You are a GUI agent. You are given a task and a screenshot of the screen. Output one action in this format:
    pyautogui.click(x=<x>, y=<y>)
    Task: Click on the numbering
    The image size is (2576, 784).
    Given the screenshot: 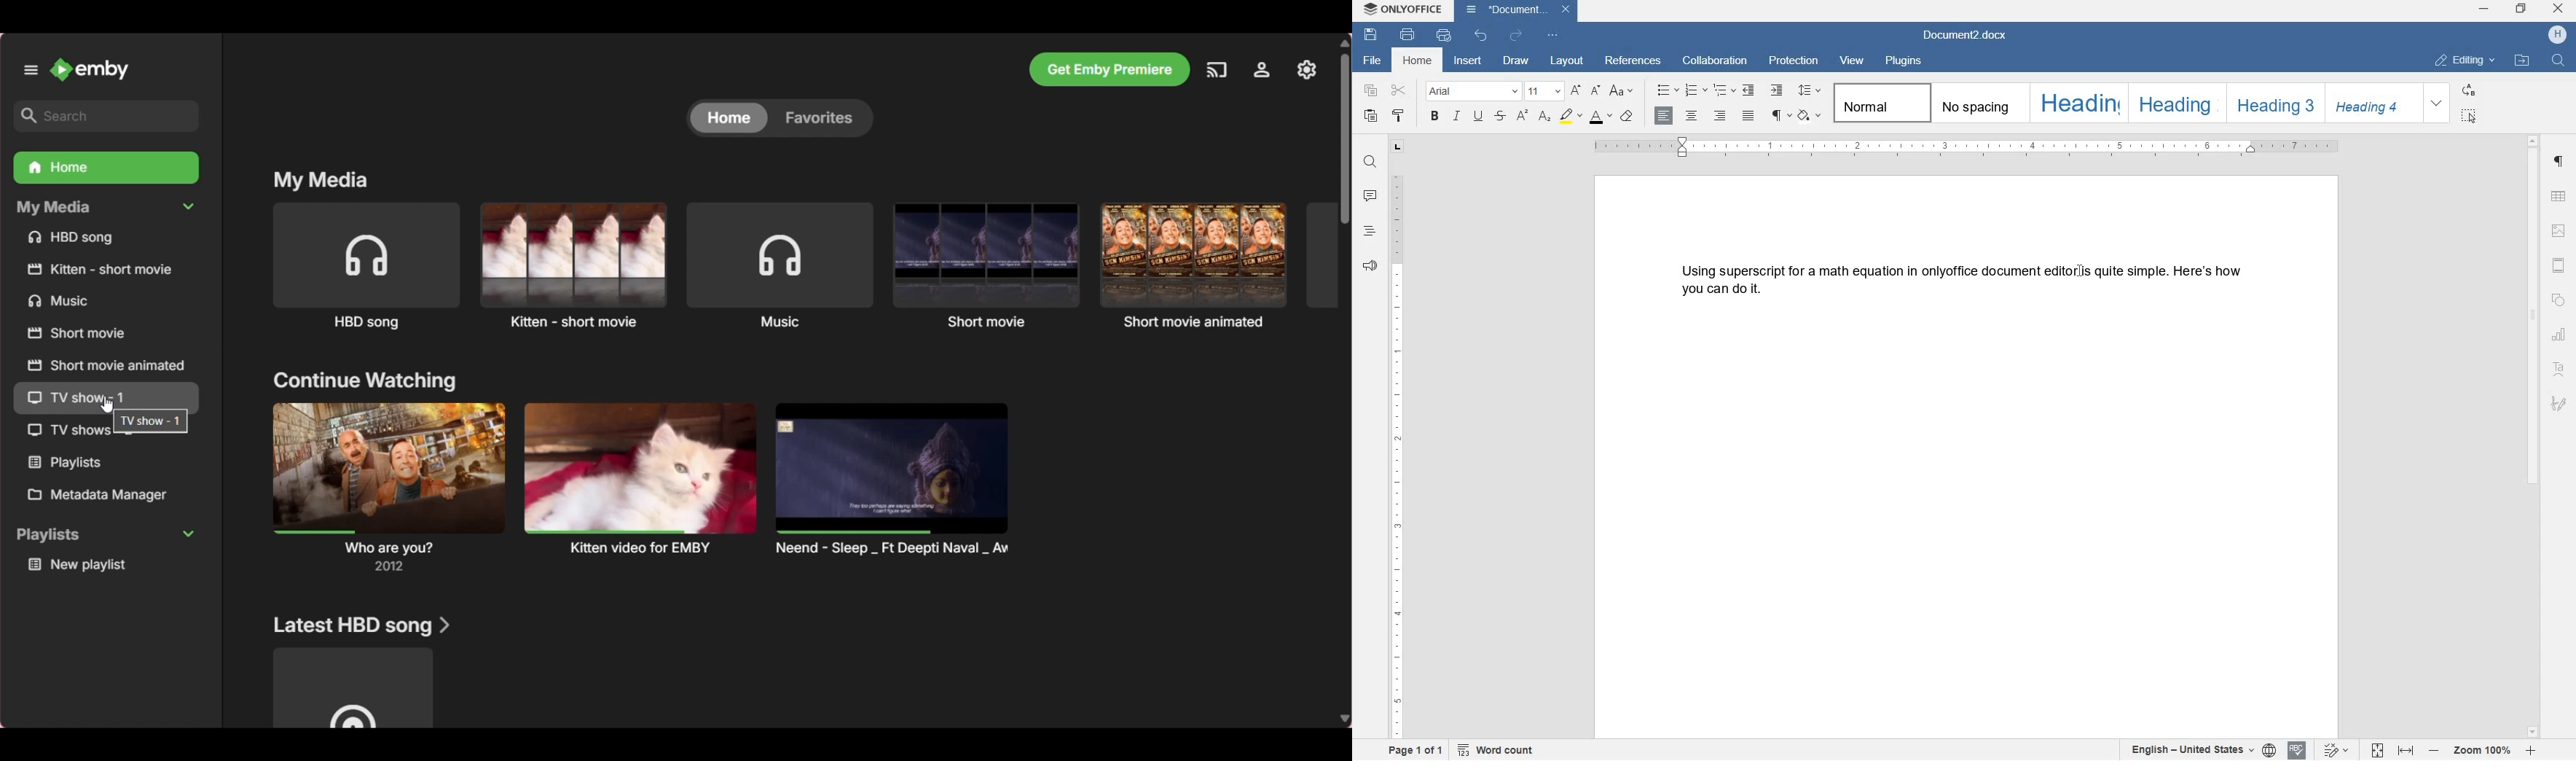 What is the action you would take?
    pyautogui.click(x=1695, y=90)
    